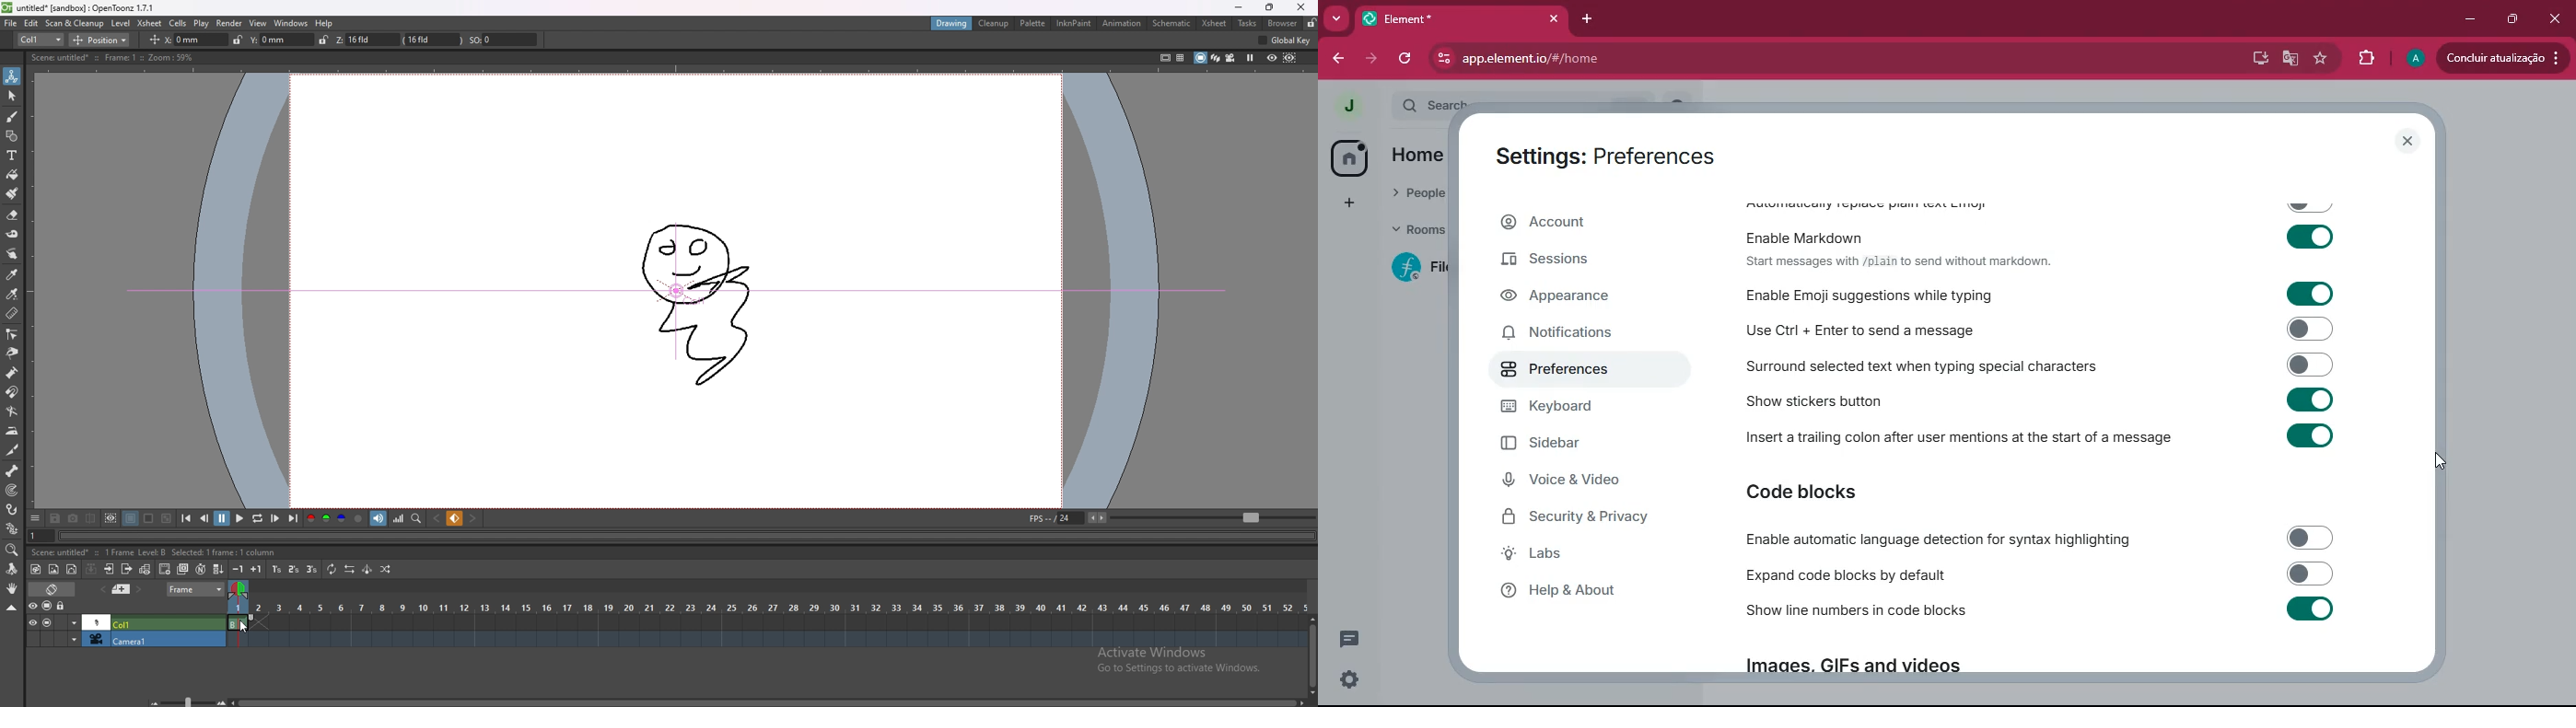 The height and width of the screenshot is (728, 2576). What do you see at coordinates (1336, 17) in the screenshot?
I see `more` at bounding box center [1336, 17].